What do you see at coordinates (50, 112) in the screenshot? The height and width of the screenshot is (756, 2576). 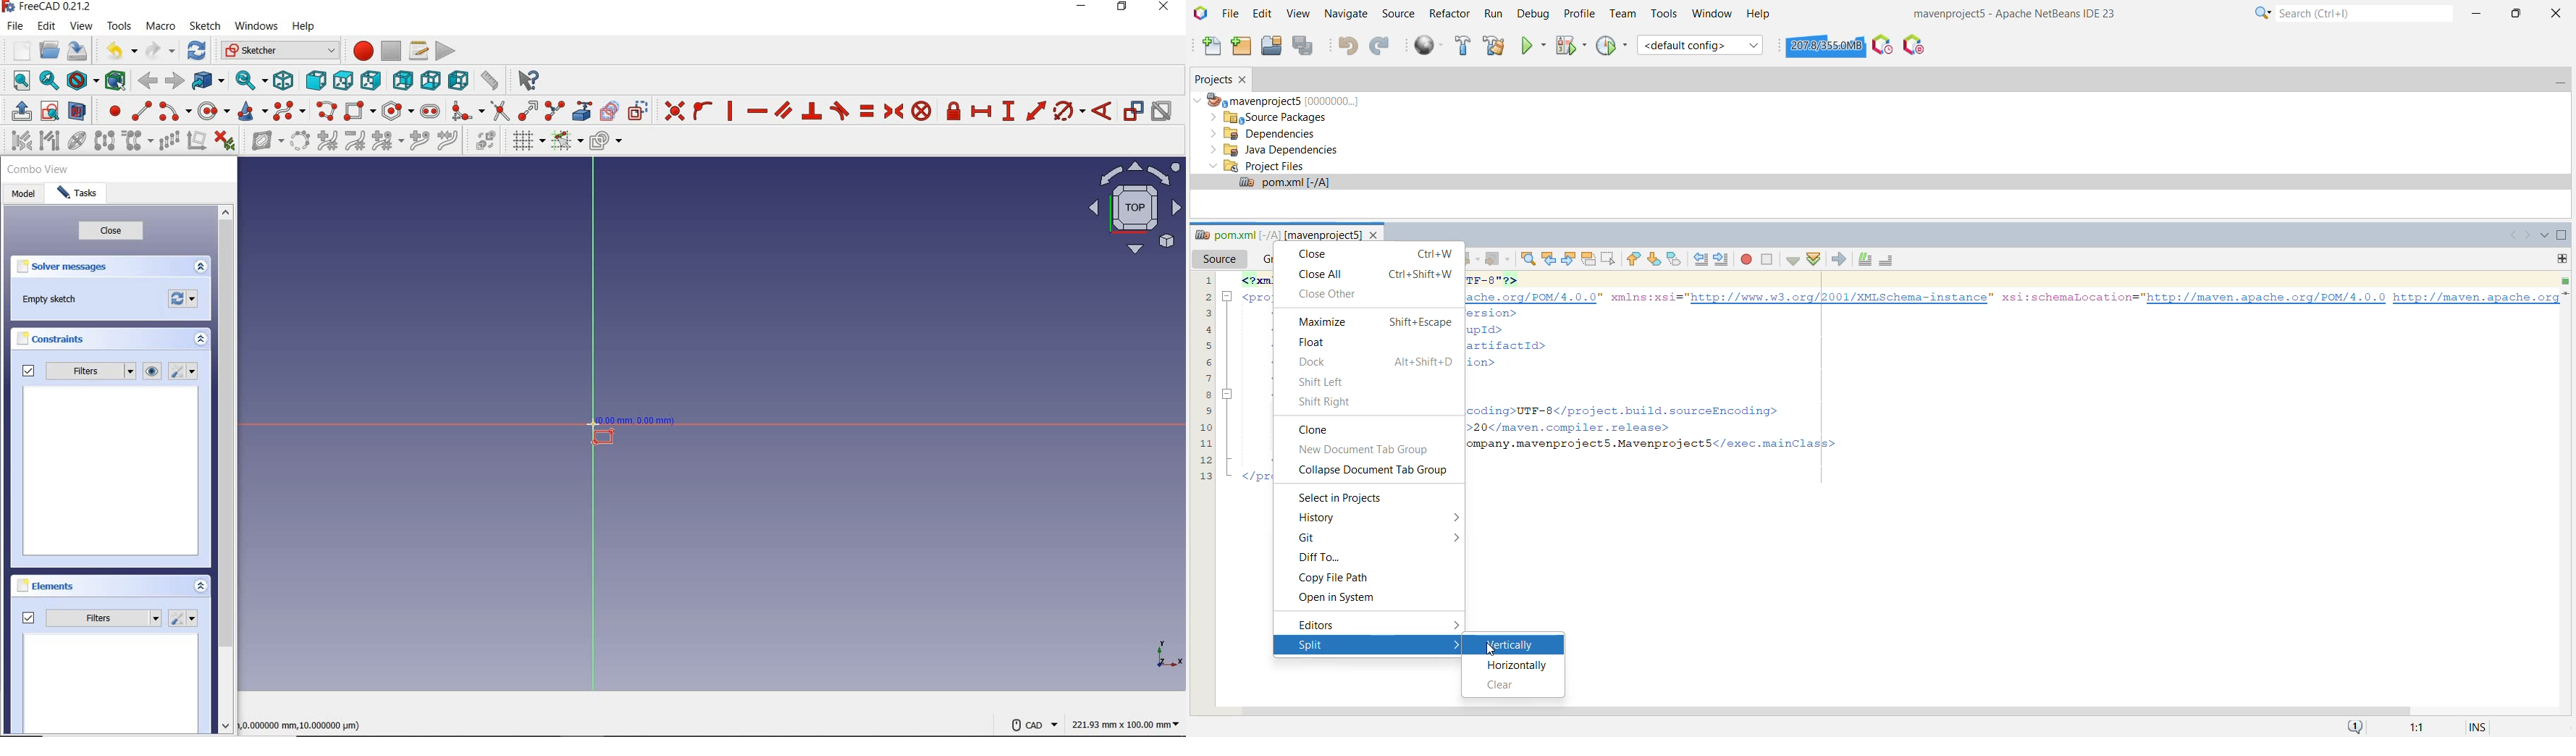 I see `view sketch` at bounding box center [50, 112].